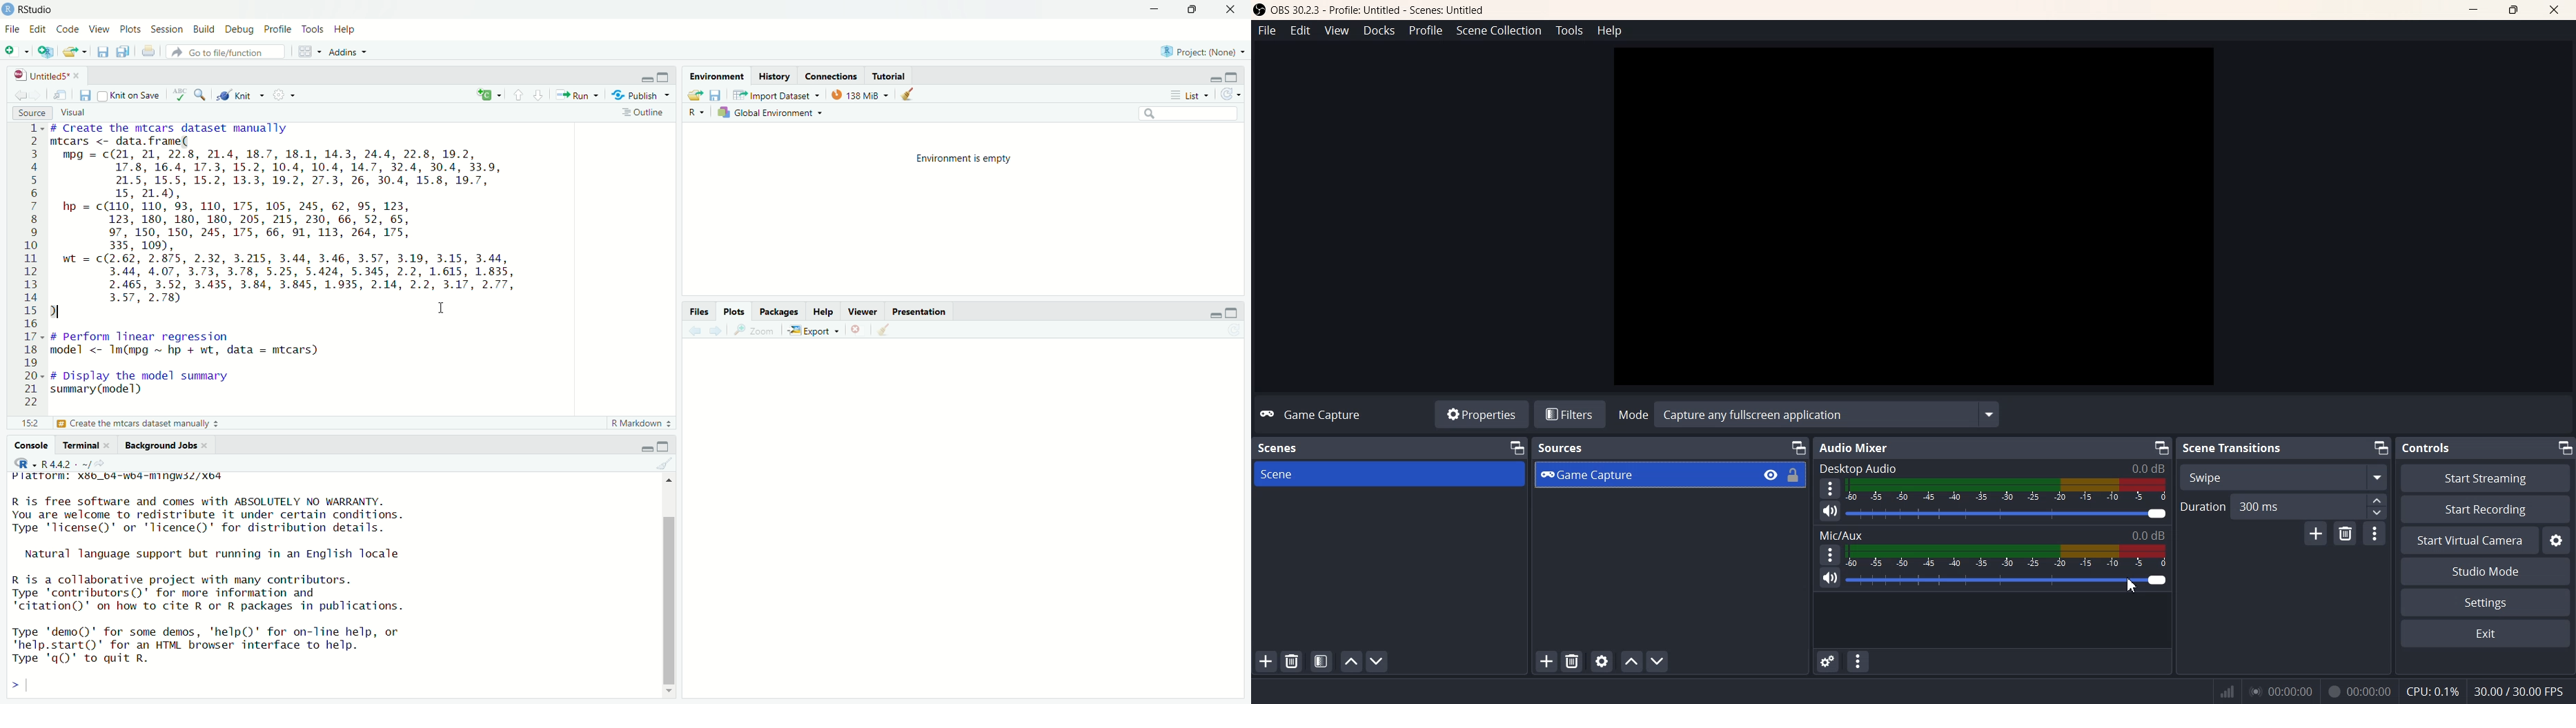 The width and height of the screenshot is (2576, 728). What do you see at coordinates (2486, 602) in the screenshot?
I see `Settings` at bounding box center [2486, 602].